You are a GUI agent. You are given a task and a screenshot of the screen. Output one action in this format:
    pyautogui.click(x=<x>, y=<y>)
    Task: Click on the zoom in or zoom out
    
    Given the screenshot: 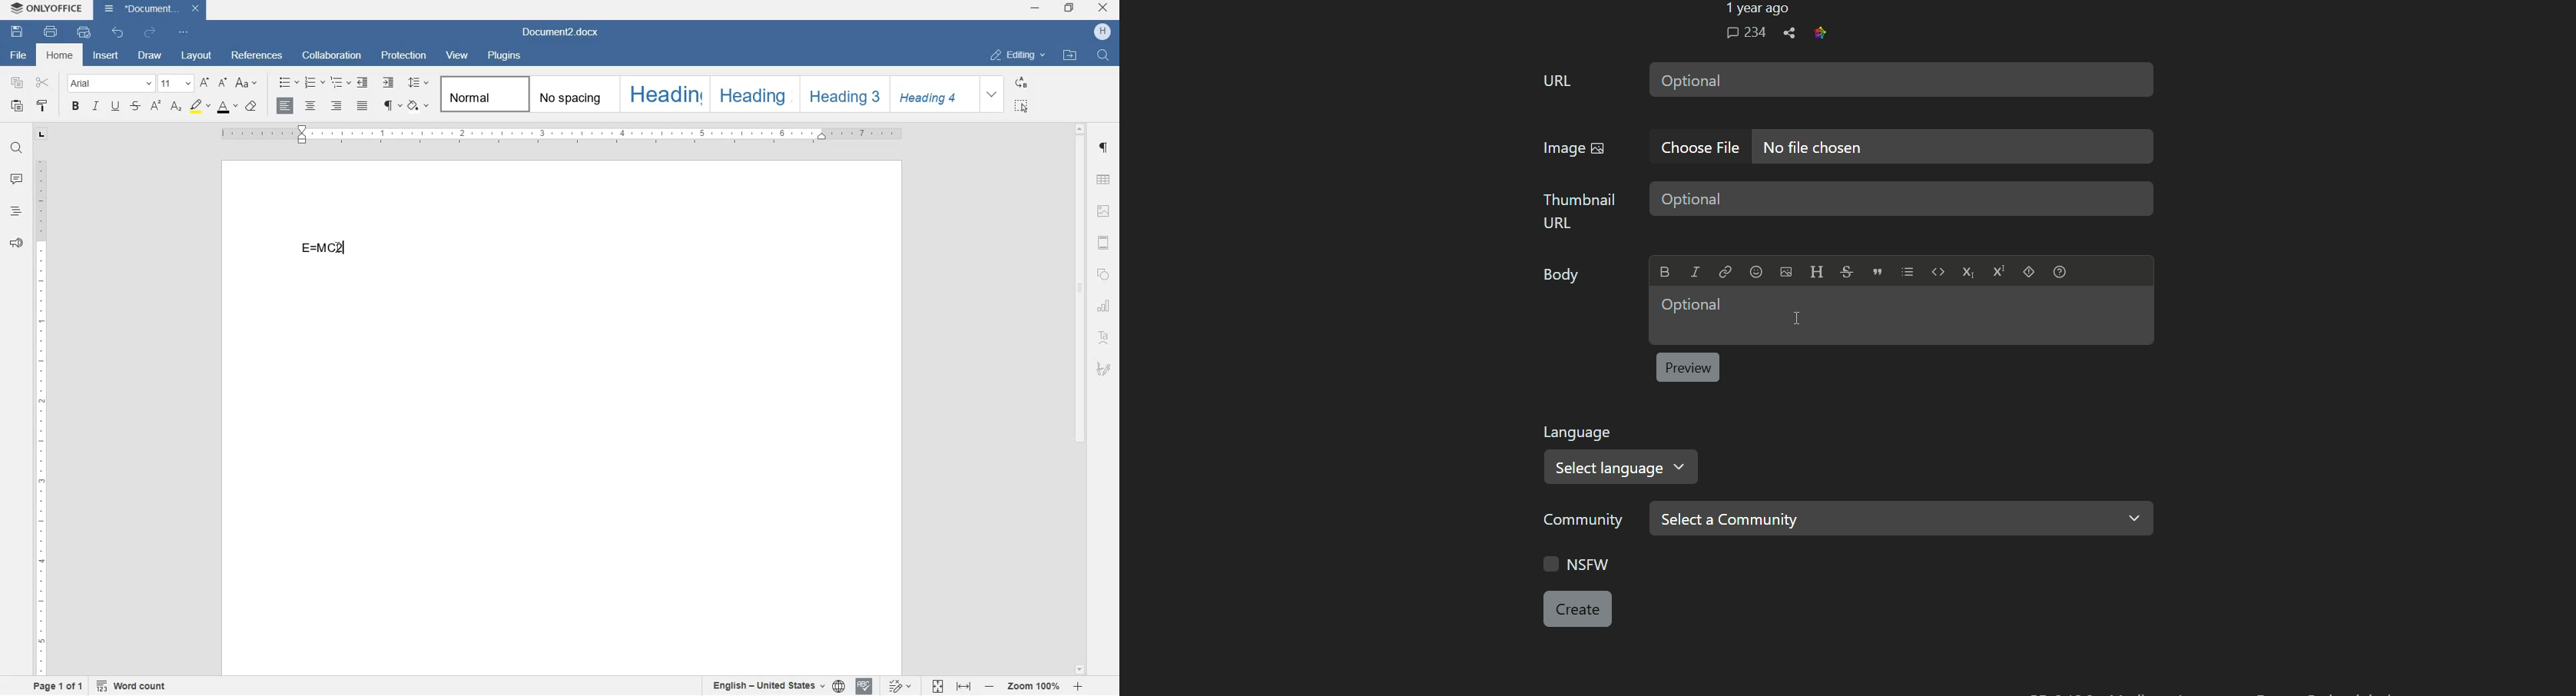 What is the action you would take?
    pyautogui.click(x=1032, y=687)
    